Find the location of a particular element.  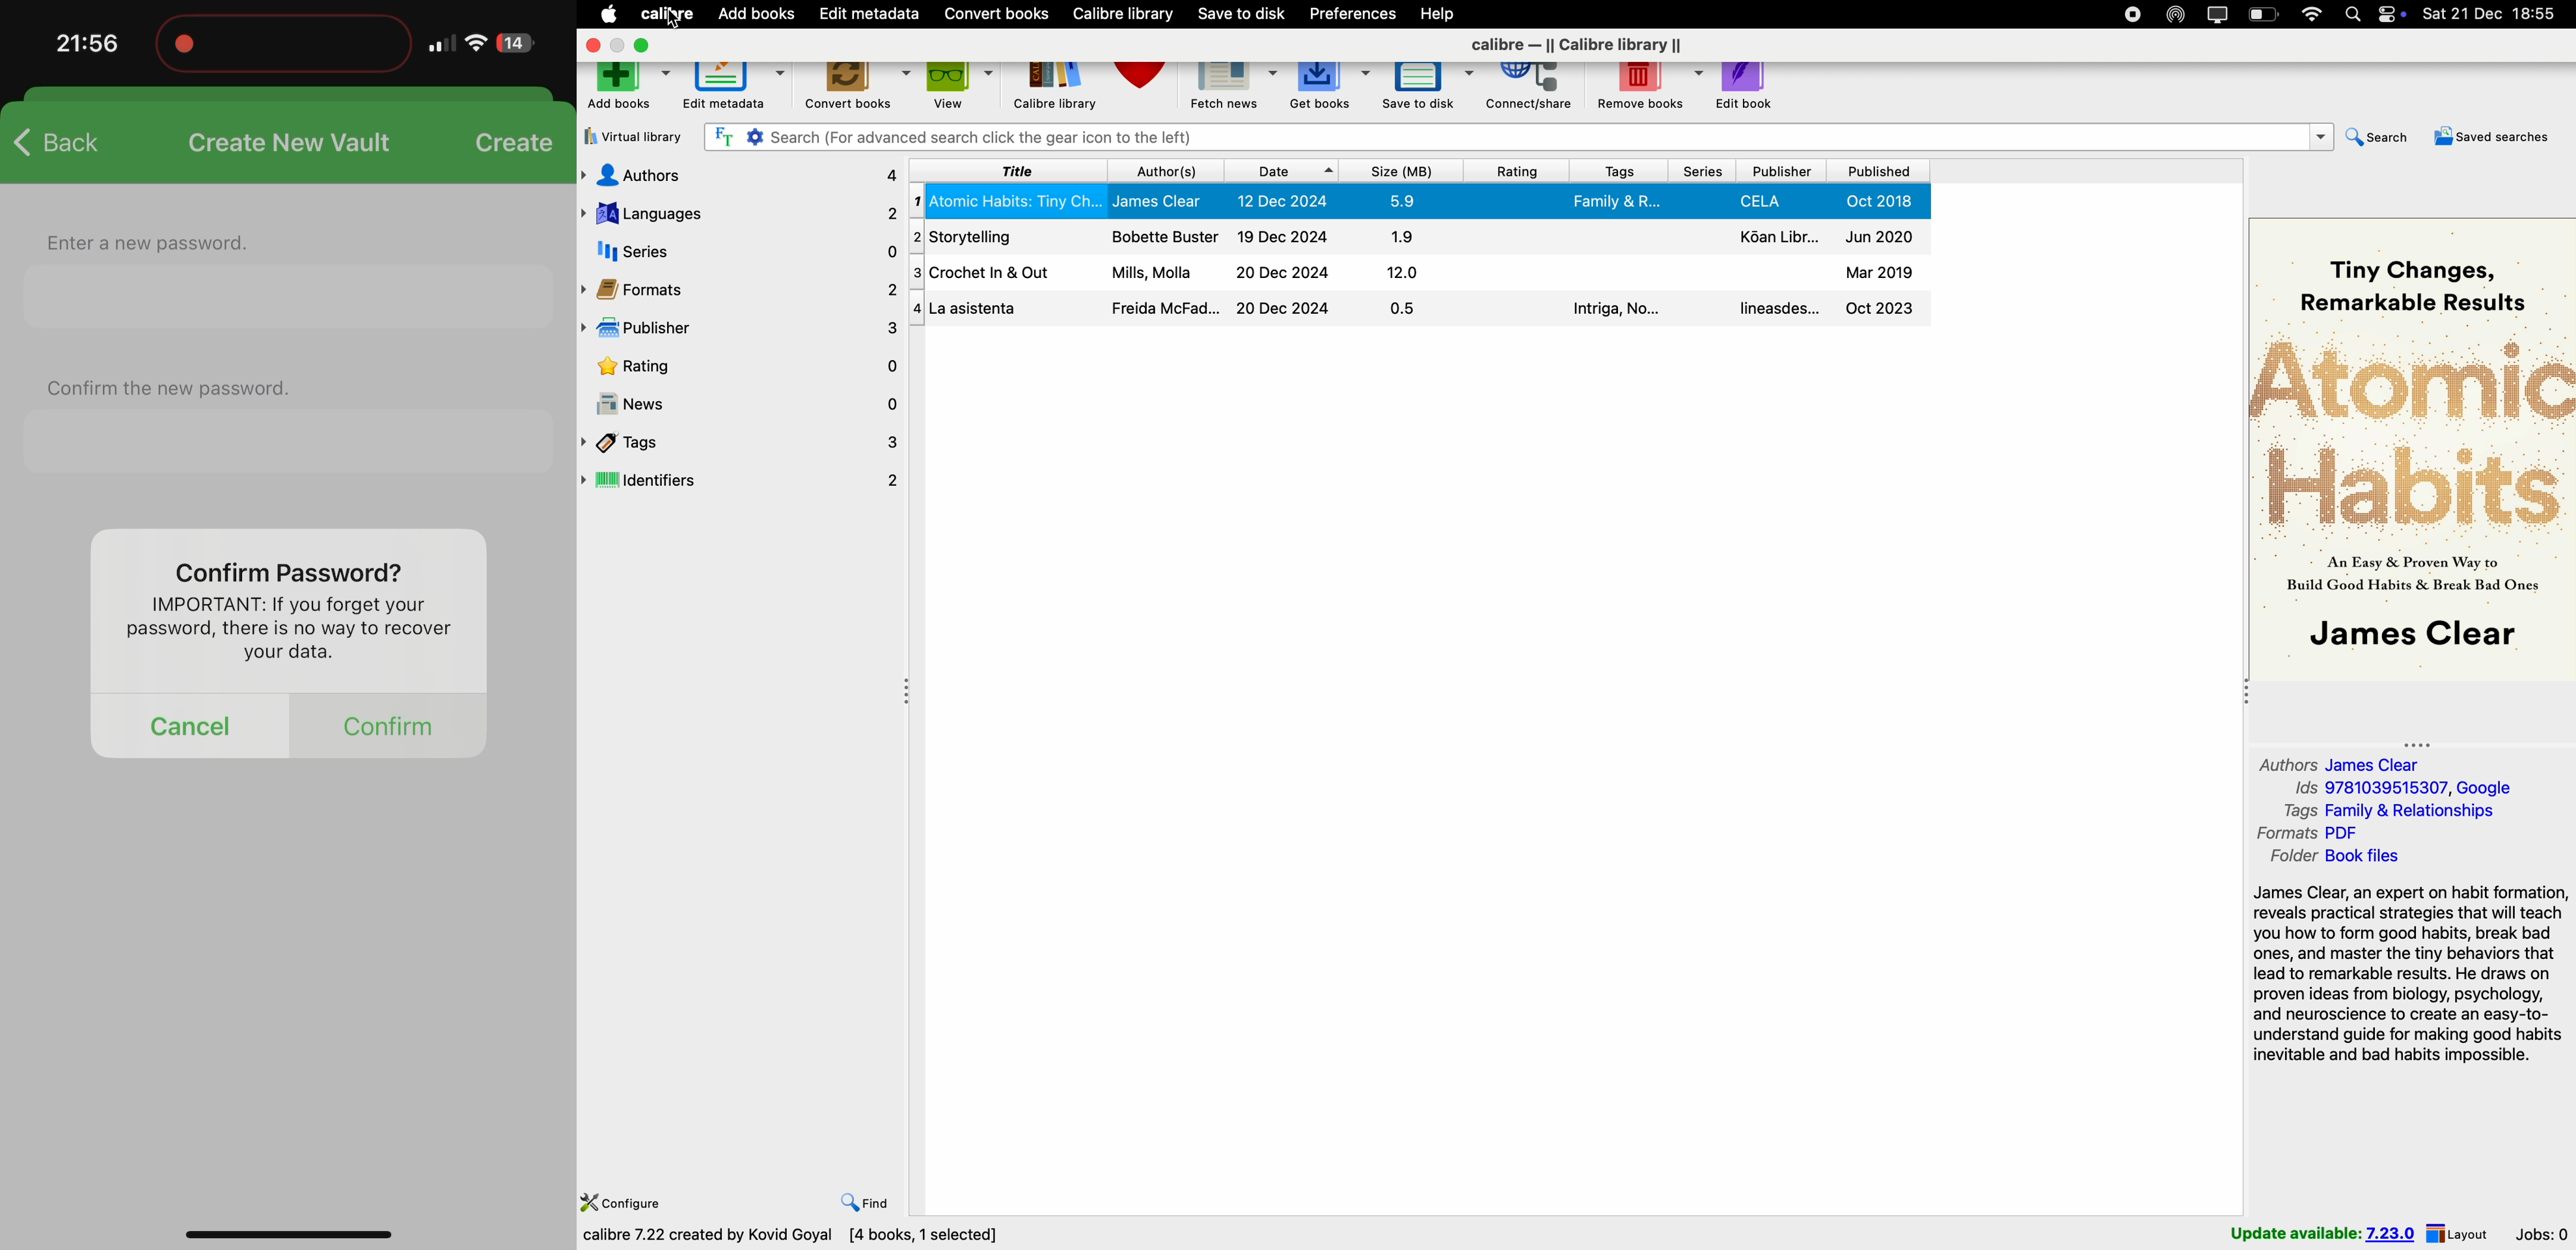

edit book is located at coordinates (1747, 87).